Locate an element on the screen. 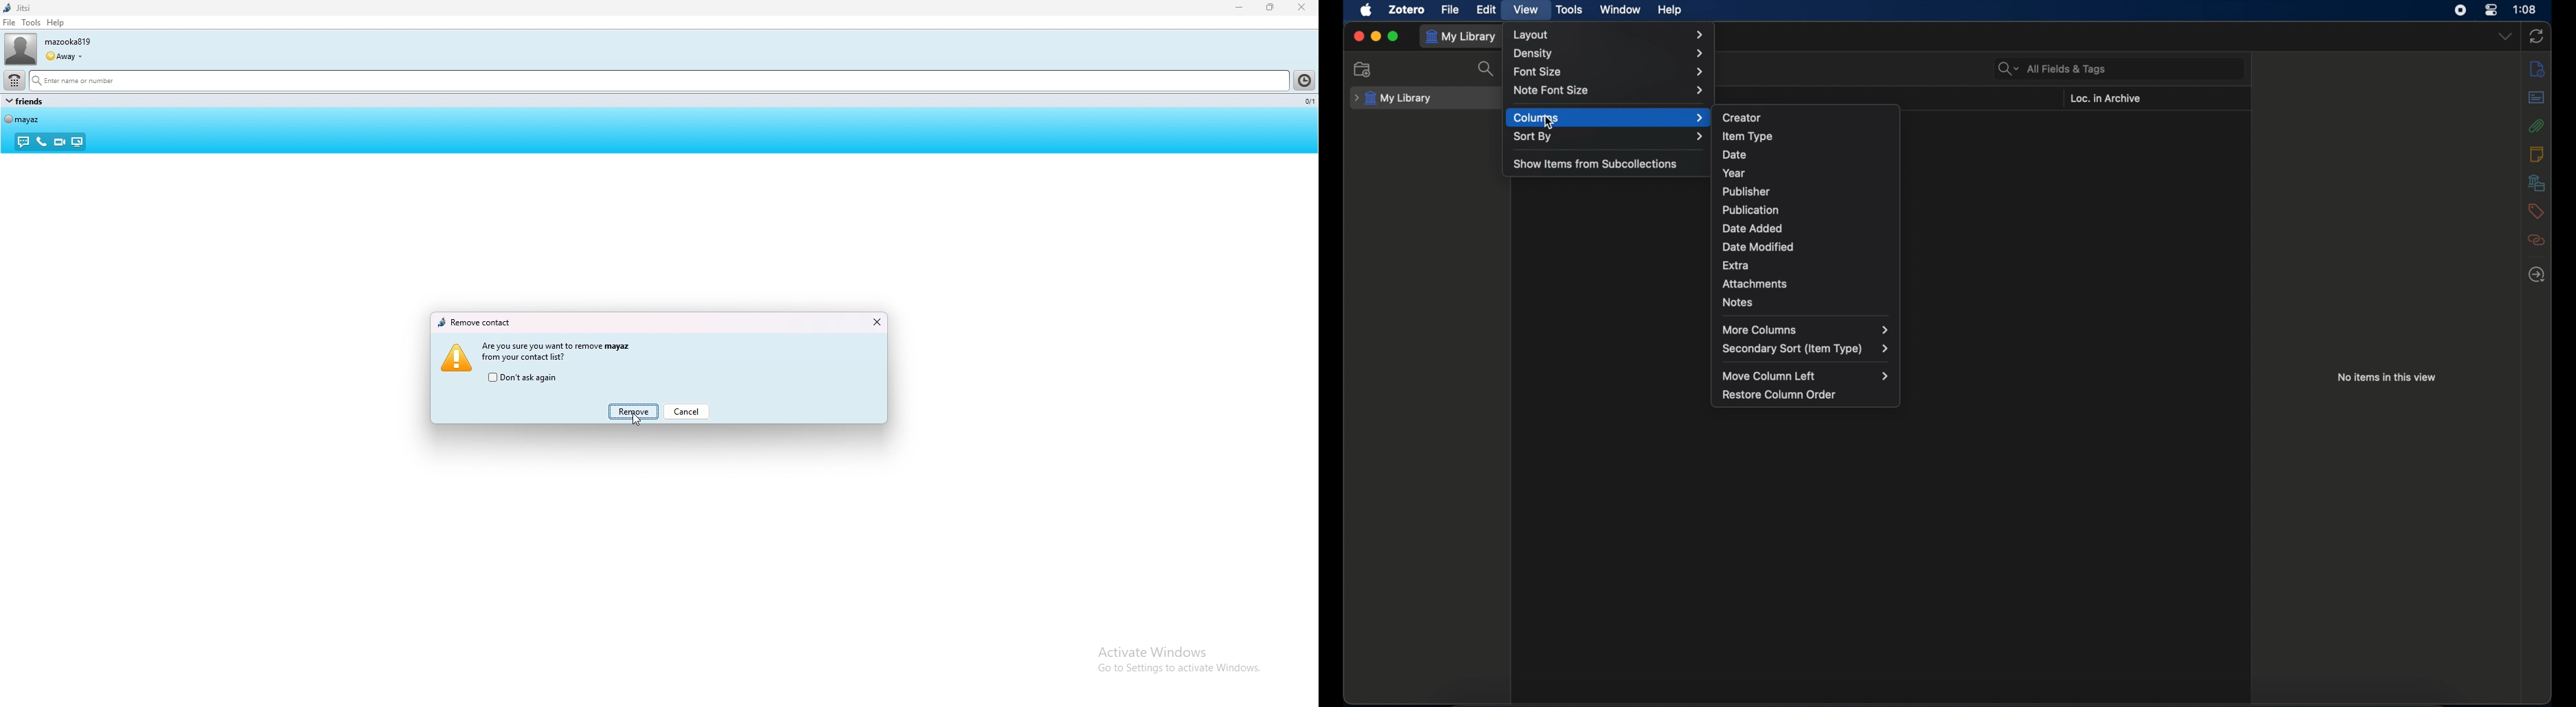 This screenshot has height=728, width=2576. extra is located at coordinates (1736, 266).